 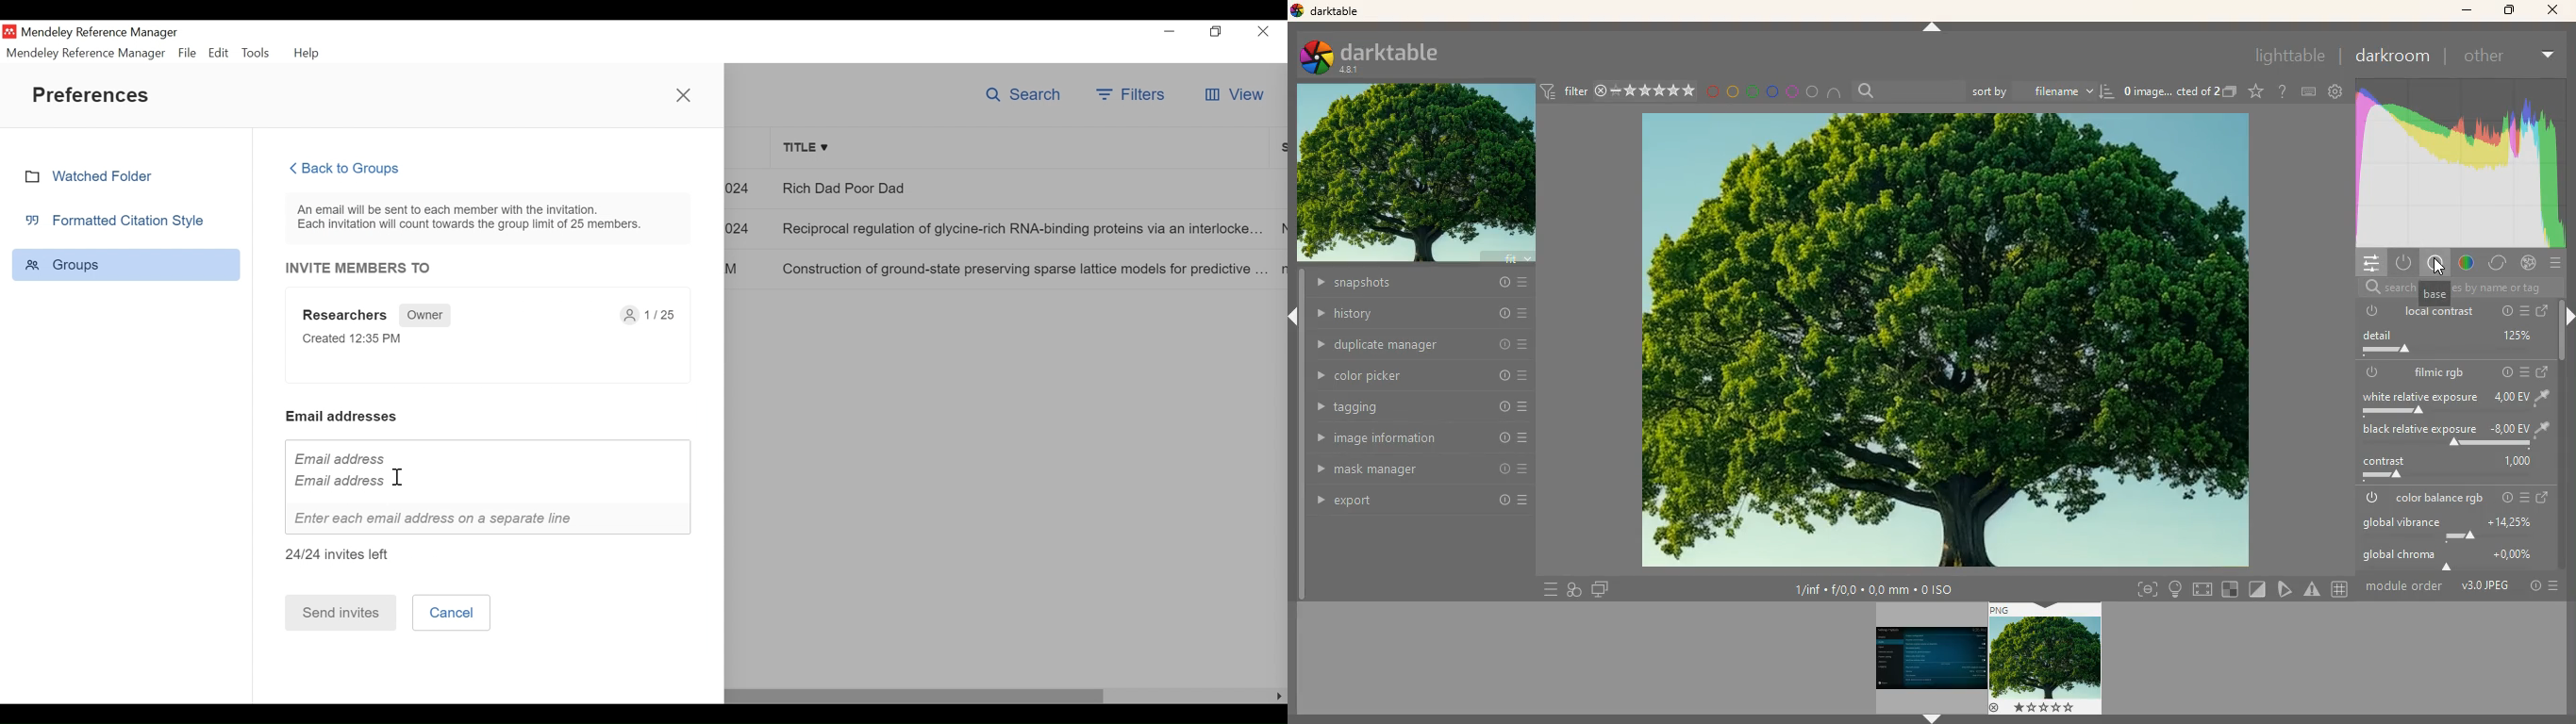 I want to click on global vibrance, so click(x=2457, y=529).